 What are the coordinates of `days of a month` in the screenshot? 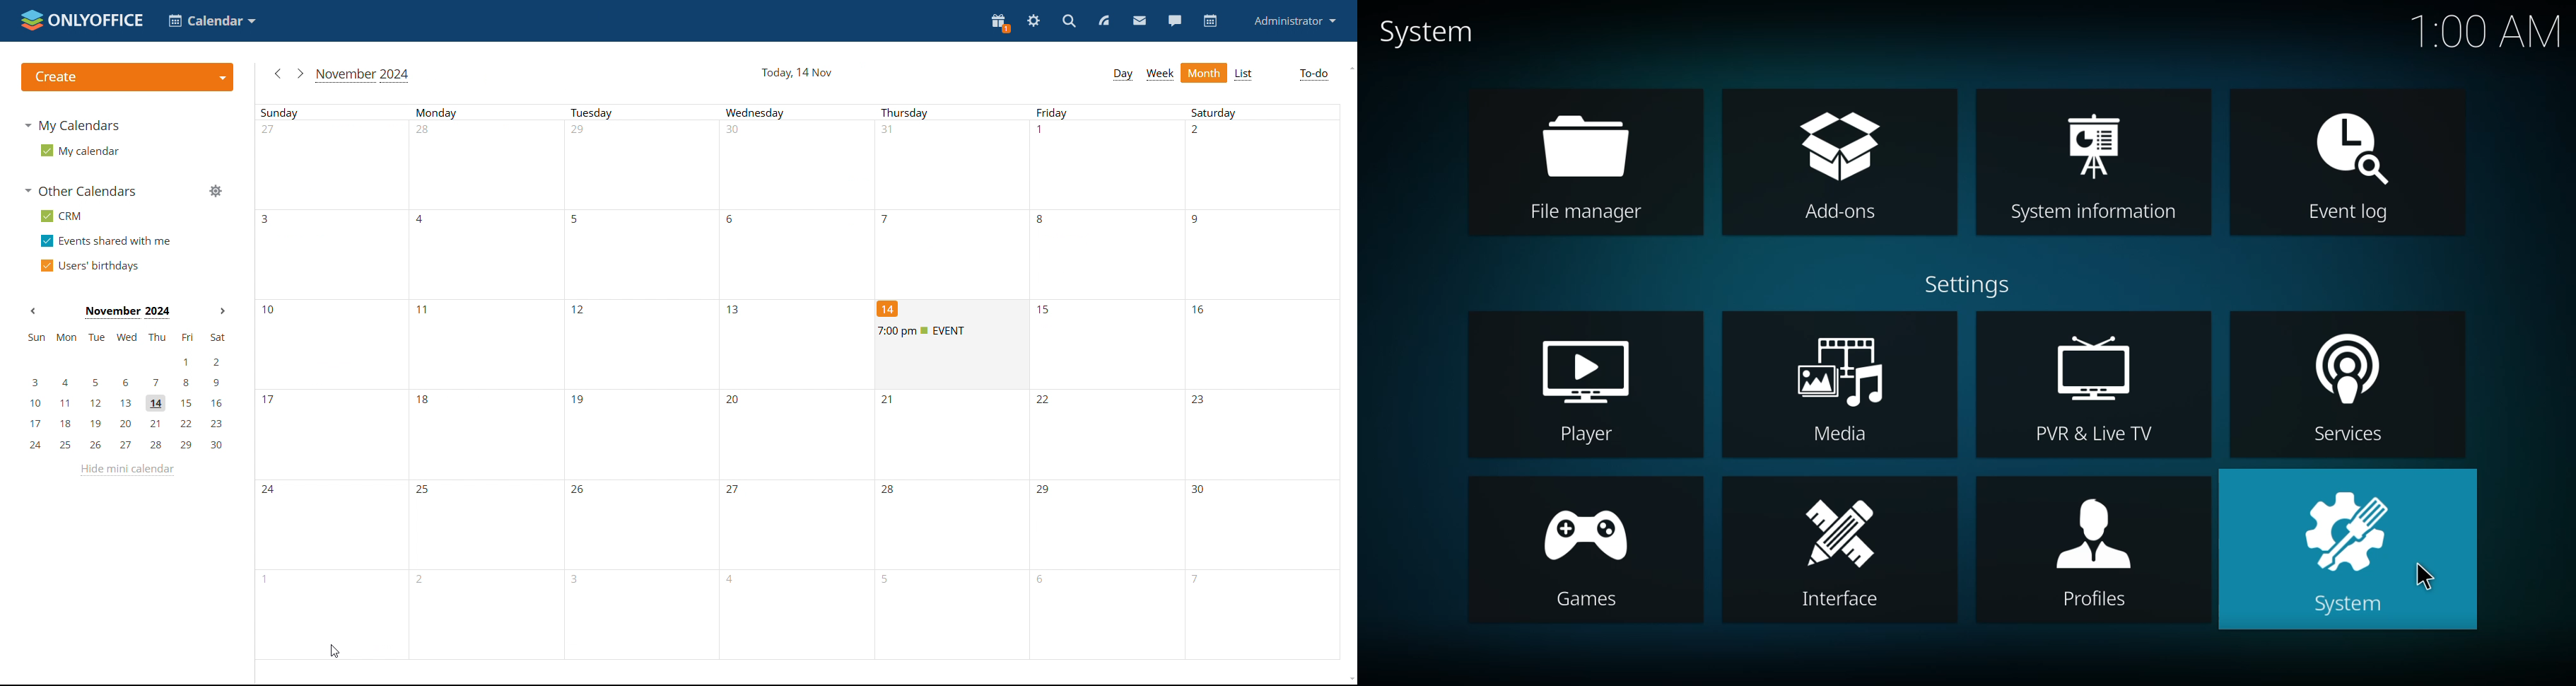 It's located at (956, 209).